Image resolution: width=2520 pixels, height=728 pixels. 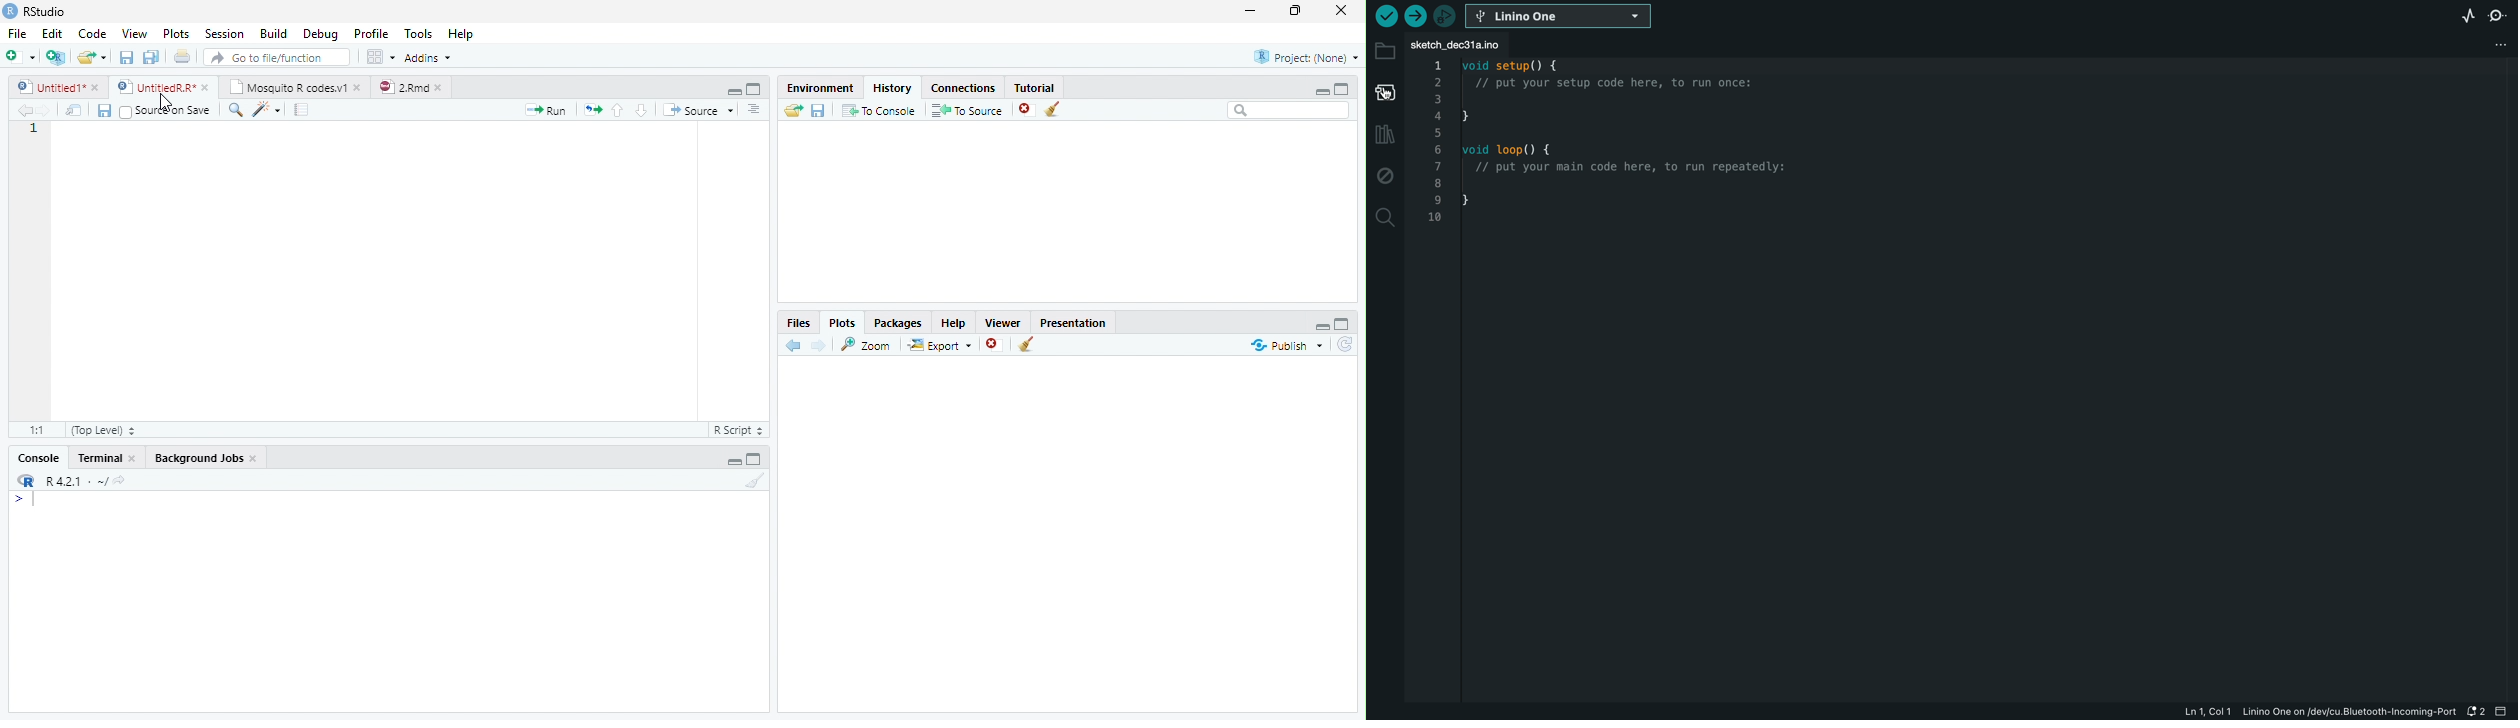 What do you see at coordinates (275, 33) in the screenshot?
I see `Build` at bounding box center [275, 33].